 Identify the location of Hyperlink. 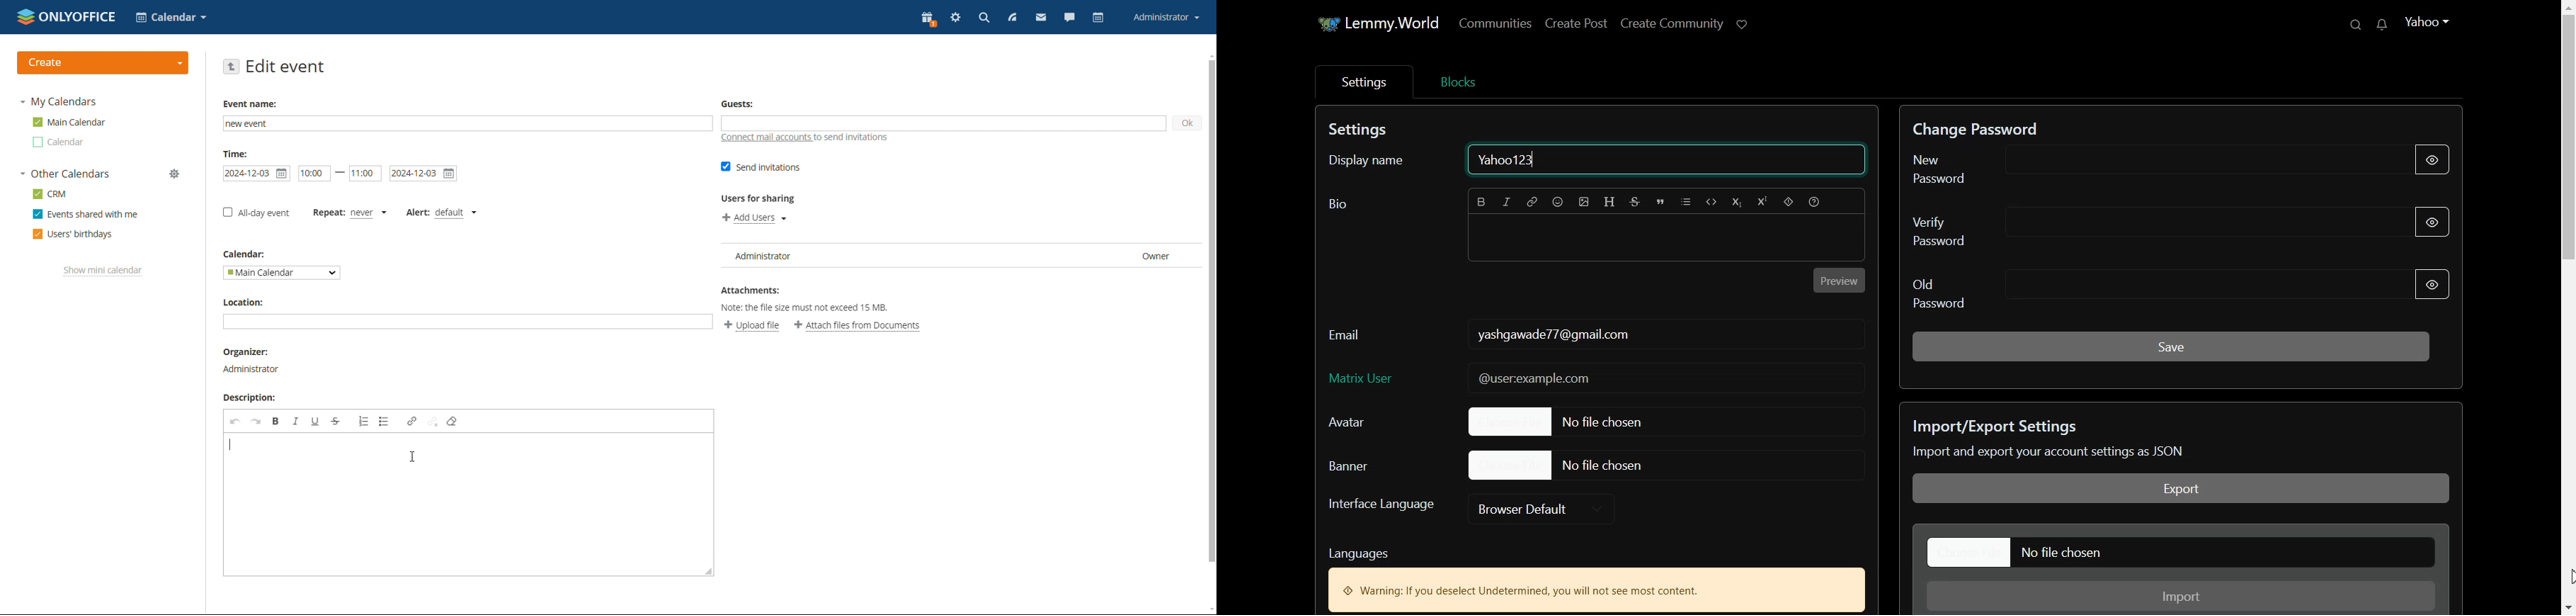
(1532, 203).